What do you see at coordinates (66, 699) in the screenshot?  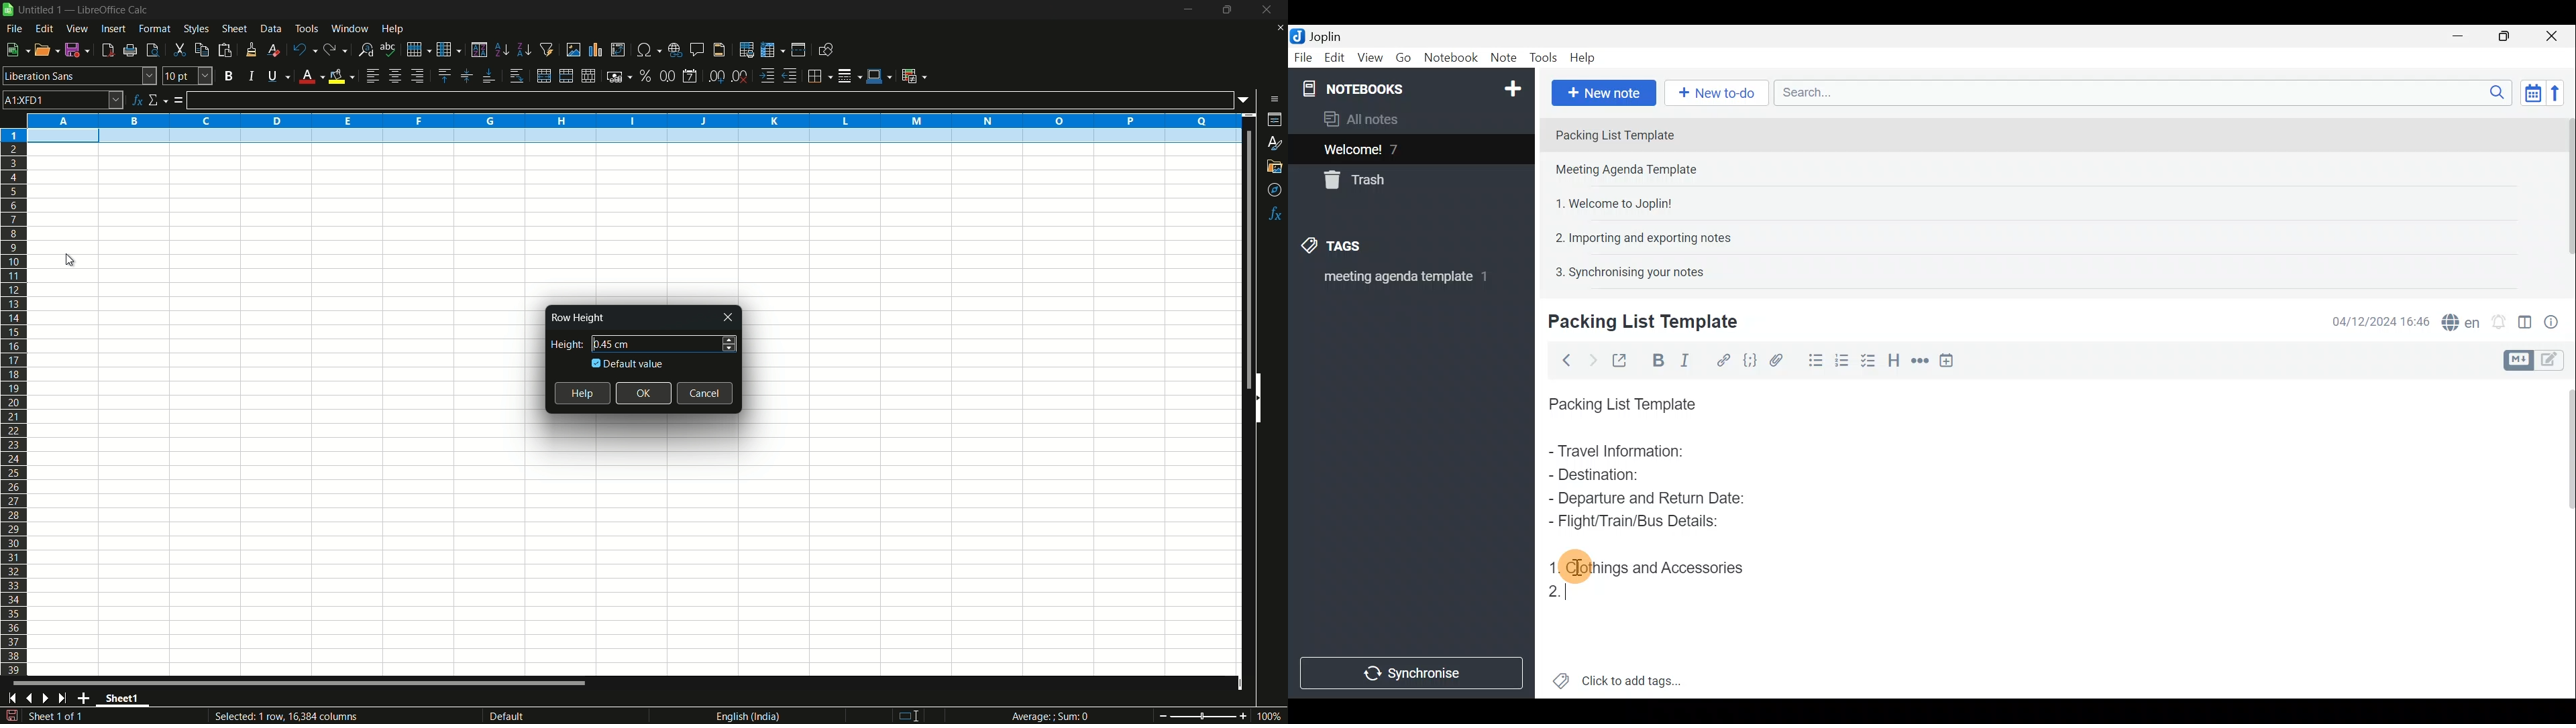 I see `scroll to last sheet` at bounding box center [66, 699].